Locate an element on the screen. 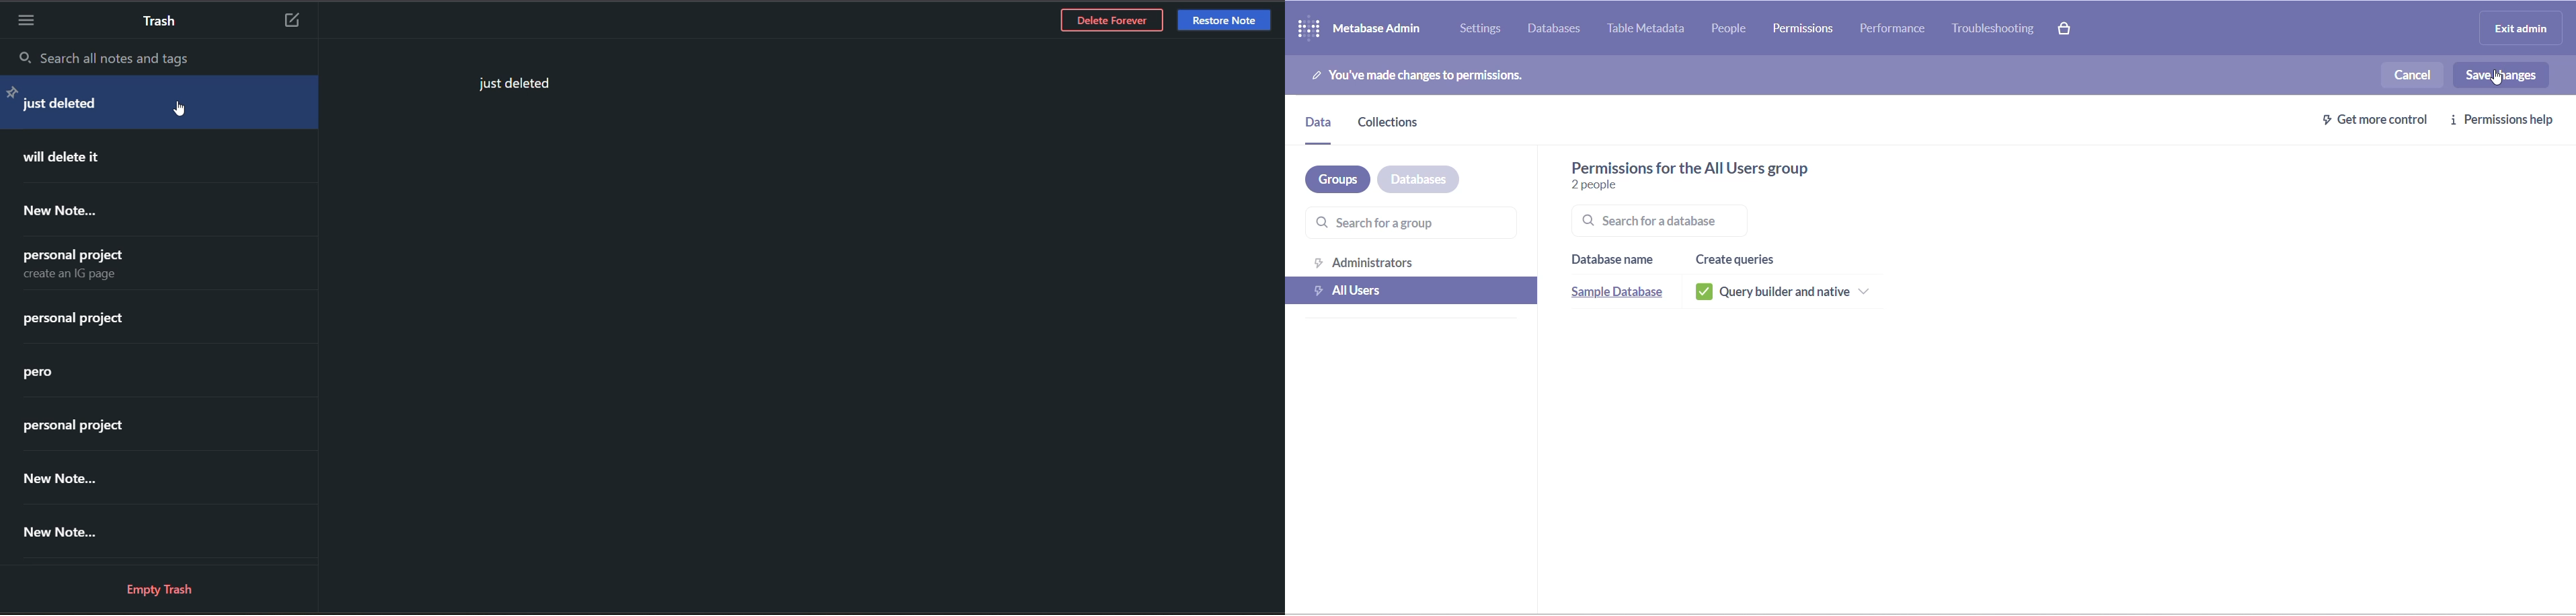 The width and height of the screenshot is (2576, 616). query builder and native is located at coordinates (1791, 290).